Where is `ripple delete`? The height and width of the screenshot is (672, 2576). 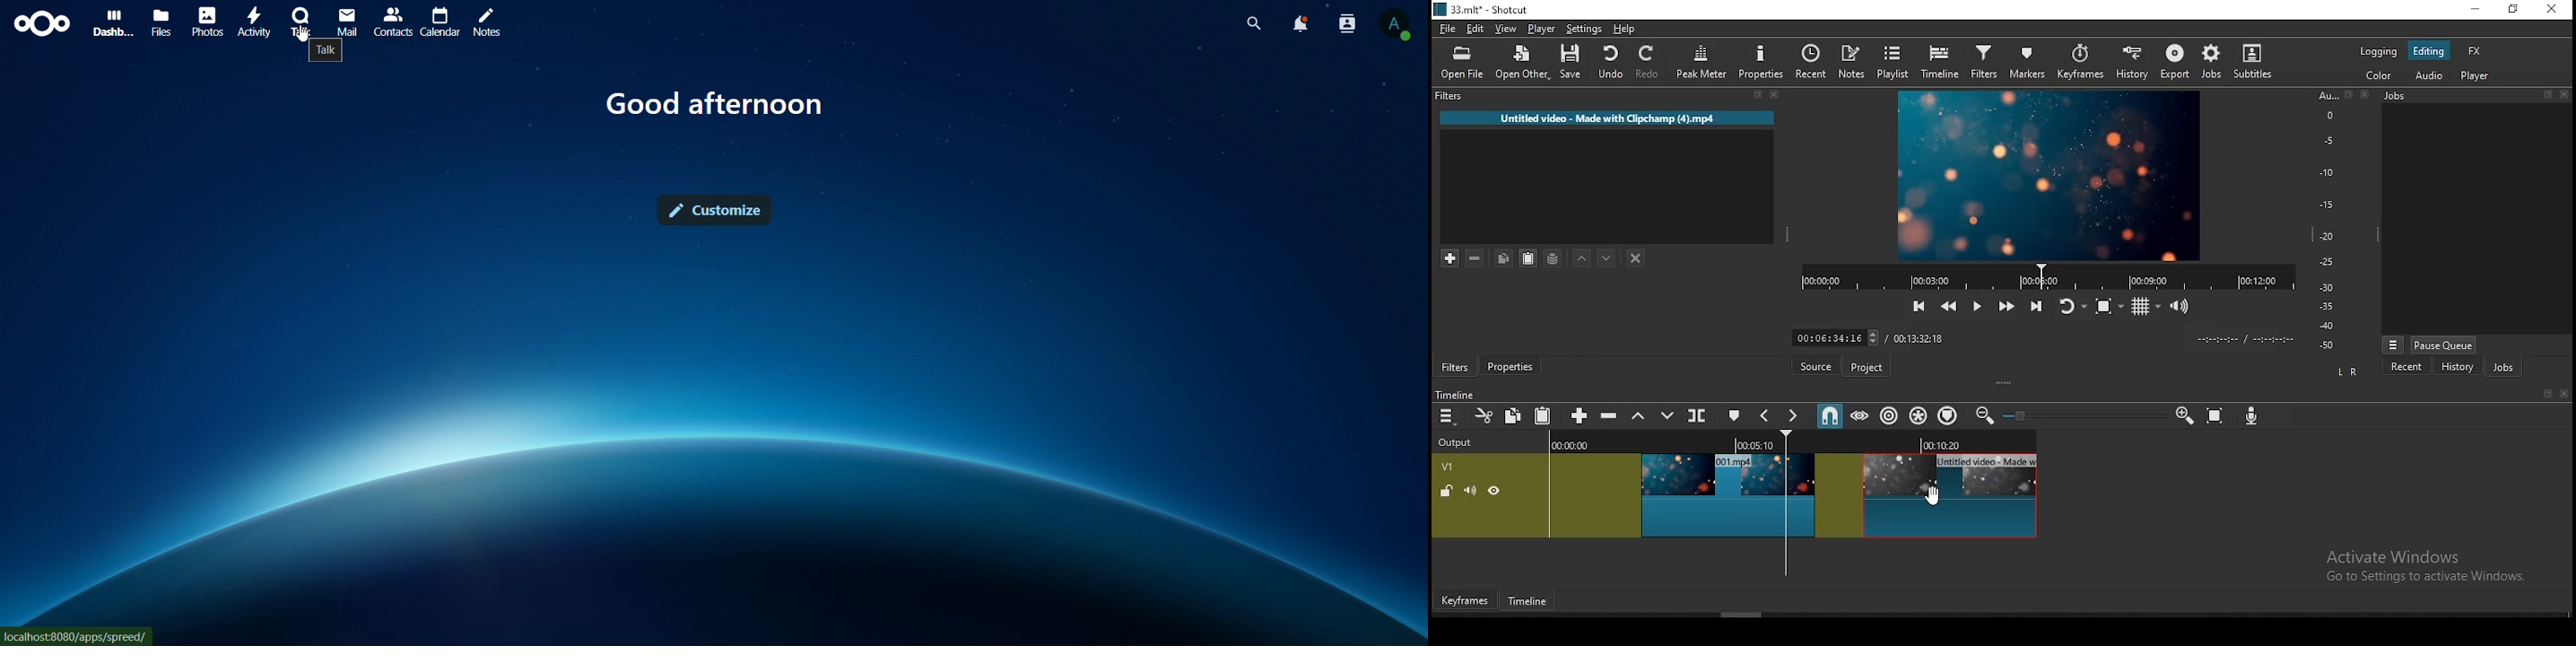 ripple delete is located at coordinates (1611, 415).